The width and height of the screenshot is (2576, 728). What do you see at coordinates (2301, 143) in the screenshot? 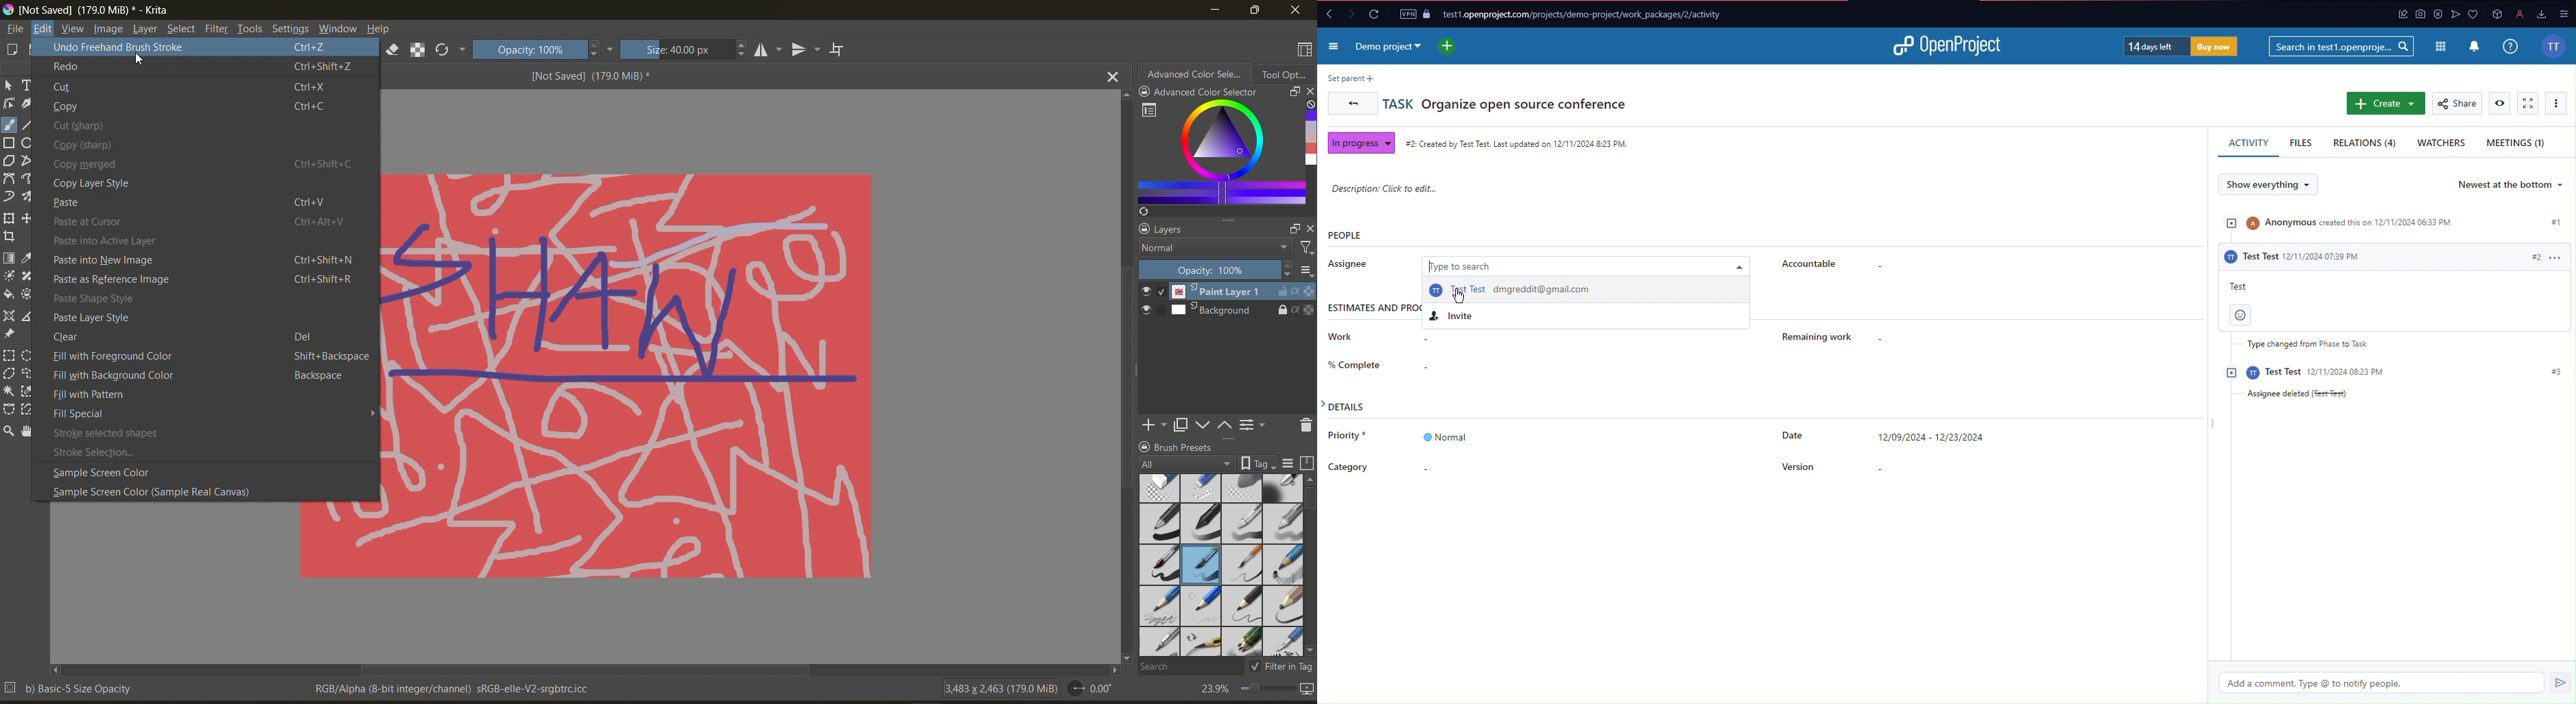
I see `Files` at bounding box center [2301, 143].